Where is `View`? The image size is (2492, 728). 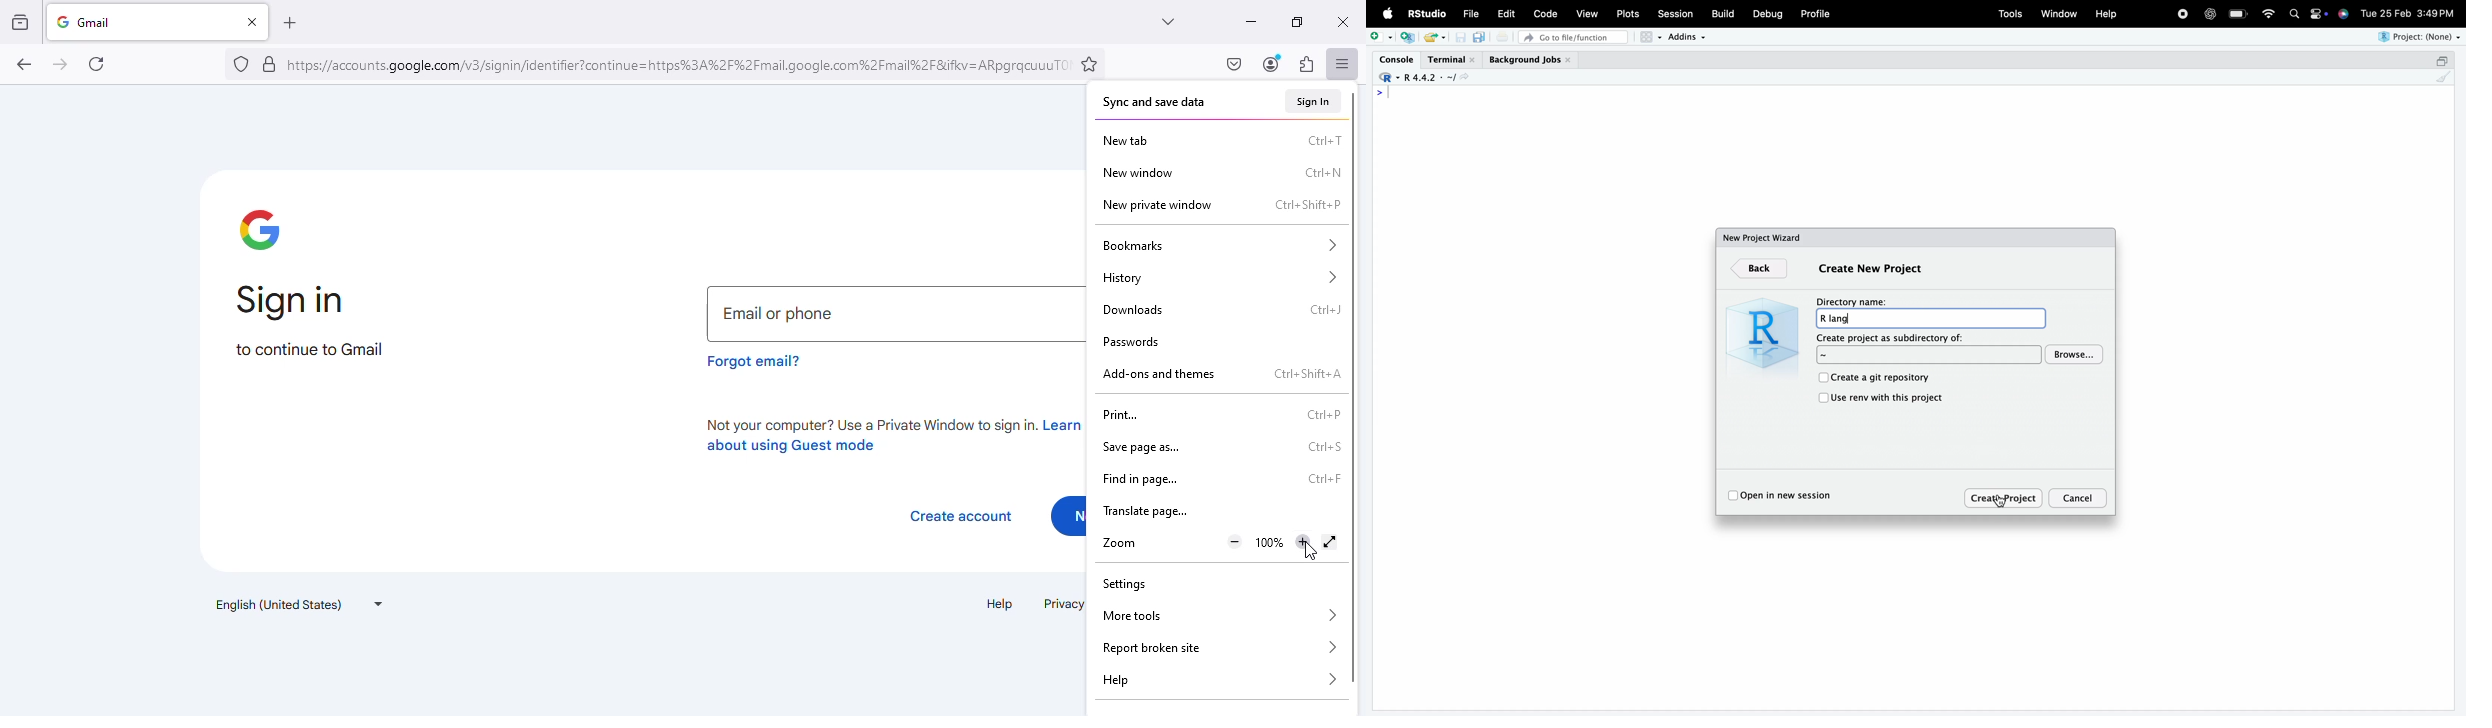 View is located at coordinates (1587, 12).